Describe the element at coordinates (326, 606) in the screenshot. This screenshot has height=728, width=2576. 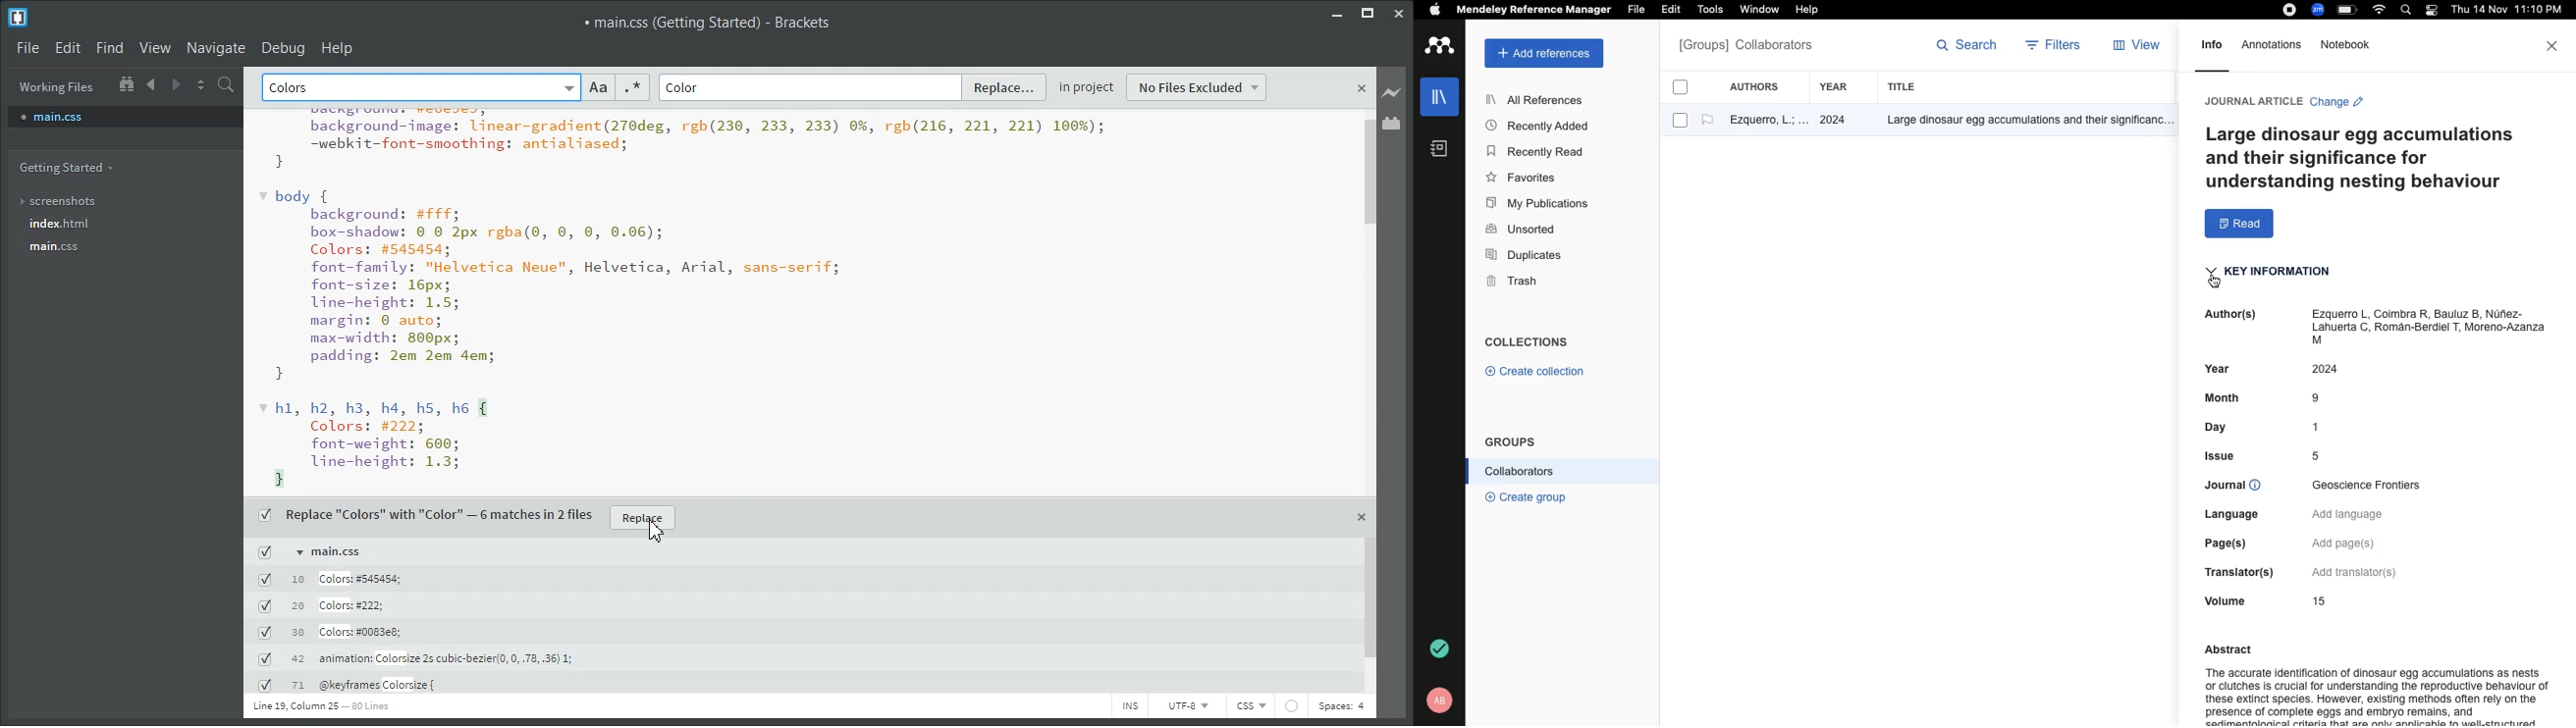
I see `20 Colors: #222;` at that location.